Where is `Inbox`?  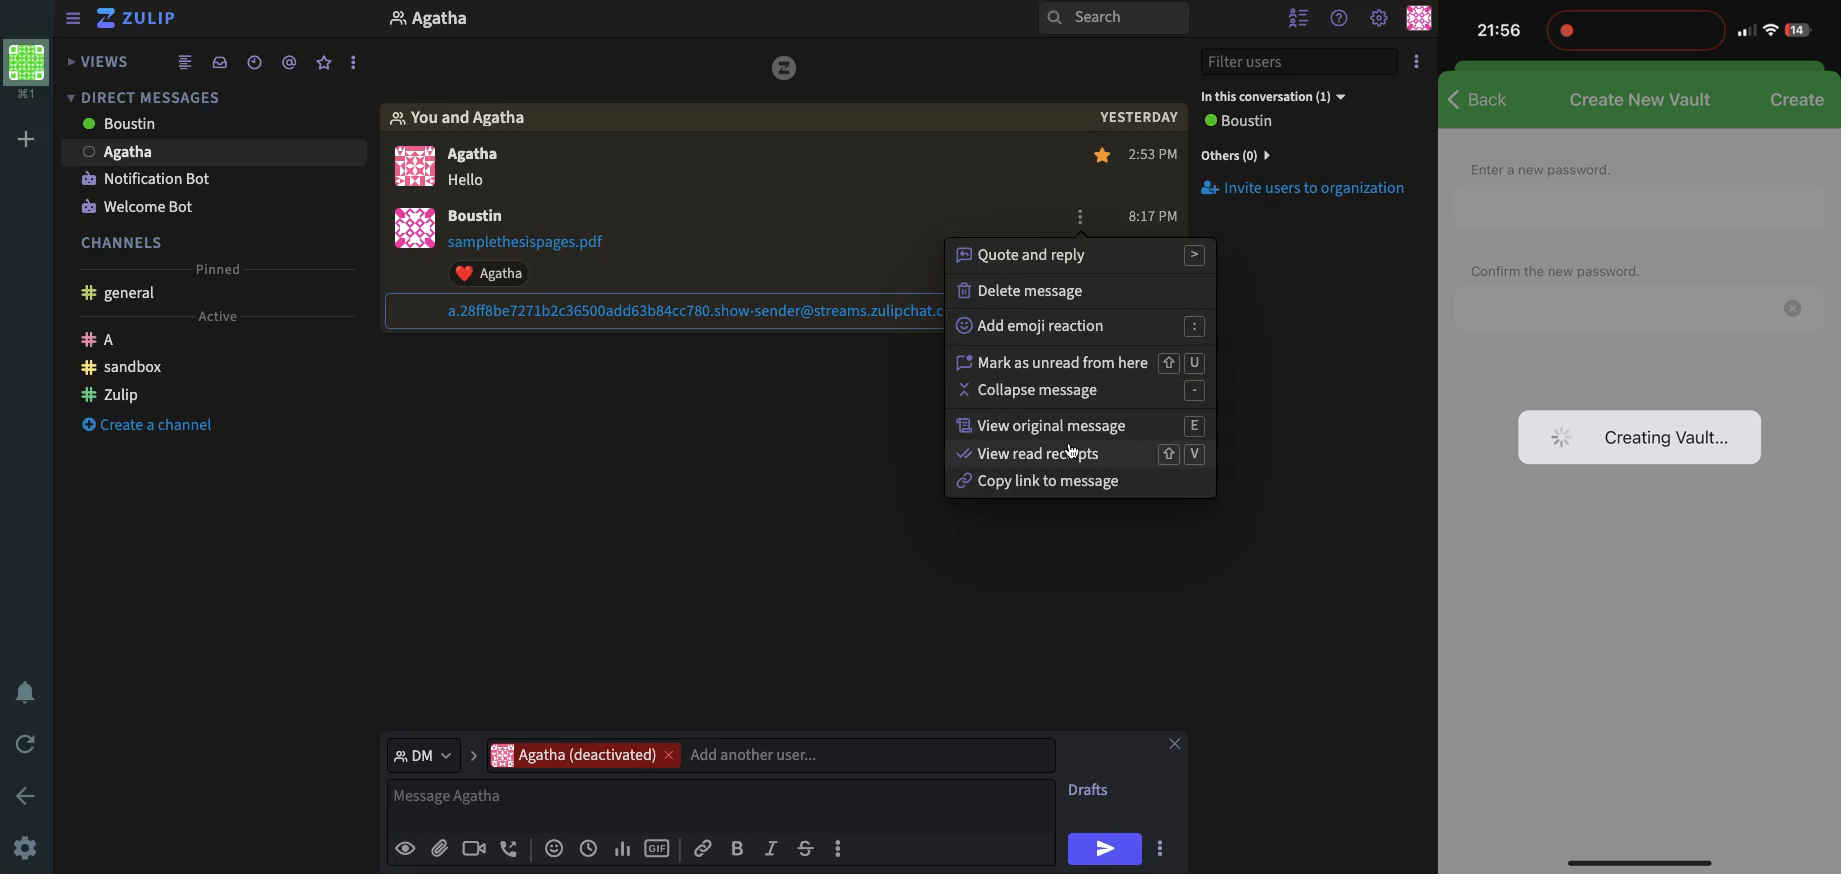
Inbox is located at coordinates (208, 93).